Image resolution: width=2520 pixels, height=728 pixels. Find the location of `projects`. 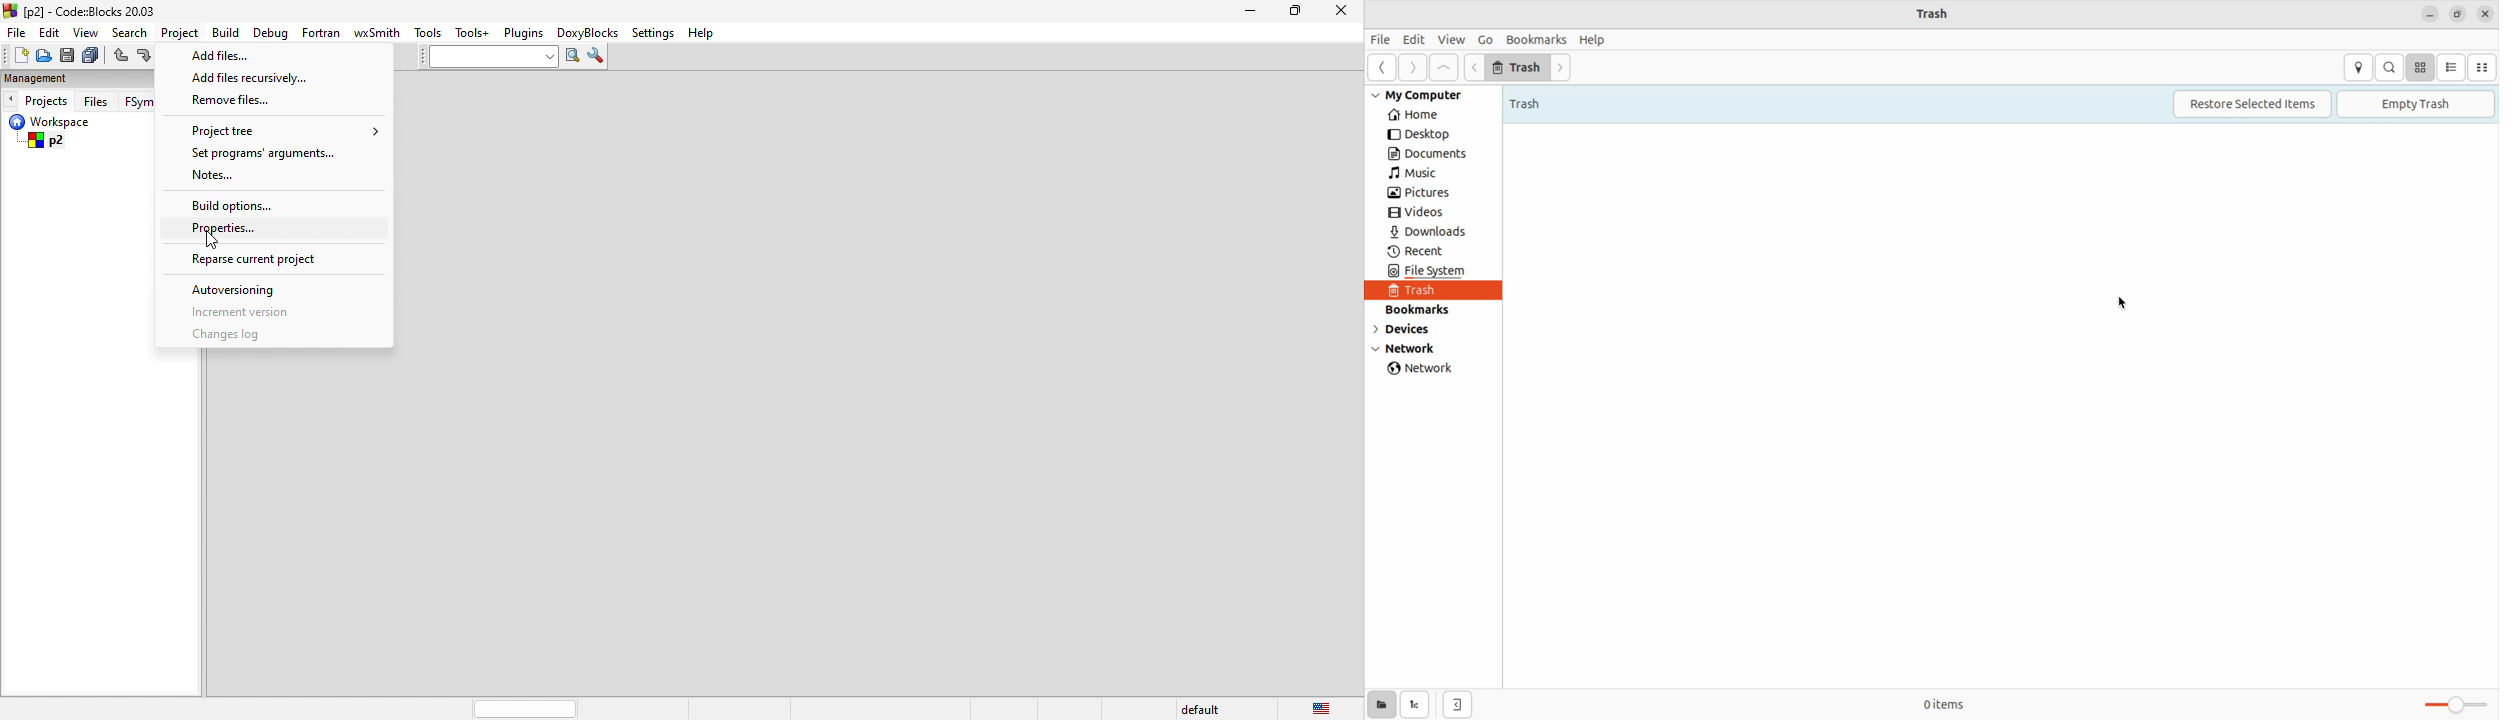

projects is located at coordinates (37, 99).